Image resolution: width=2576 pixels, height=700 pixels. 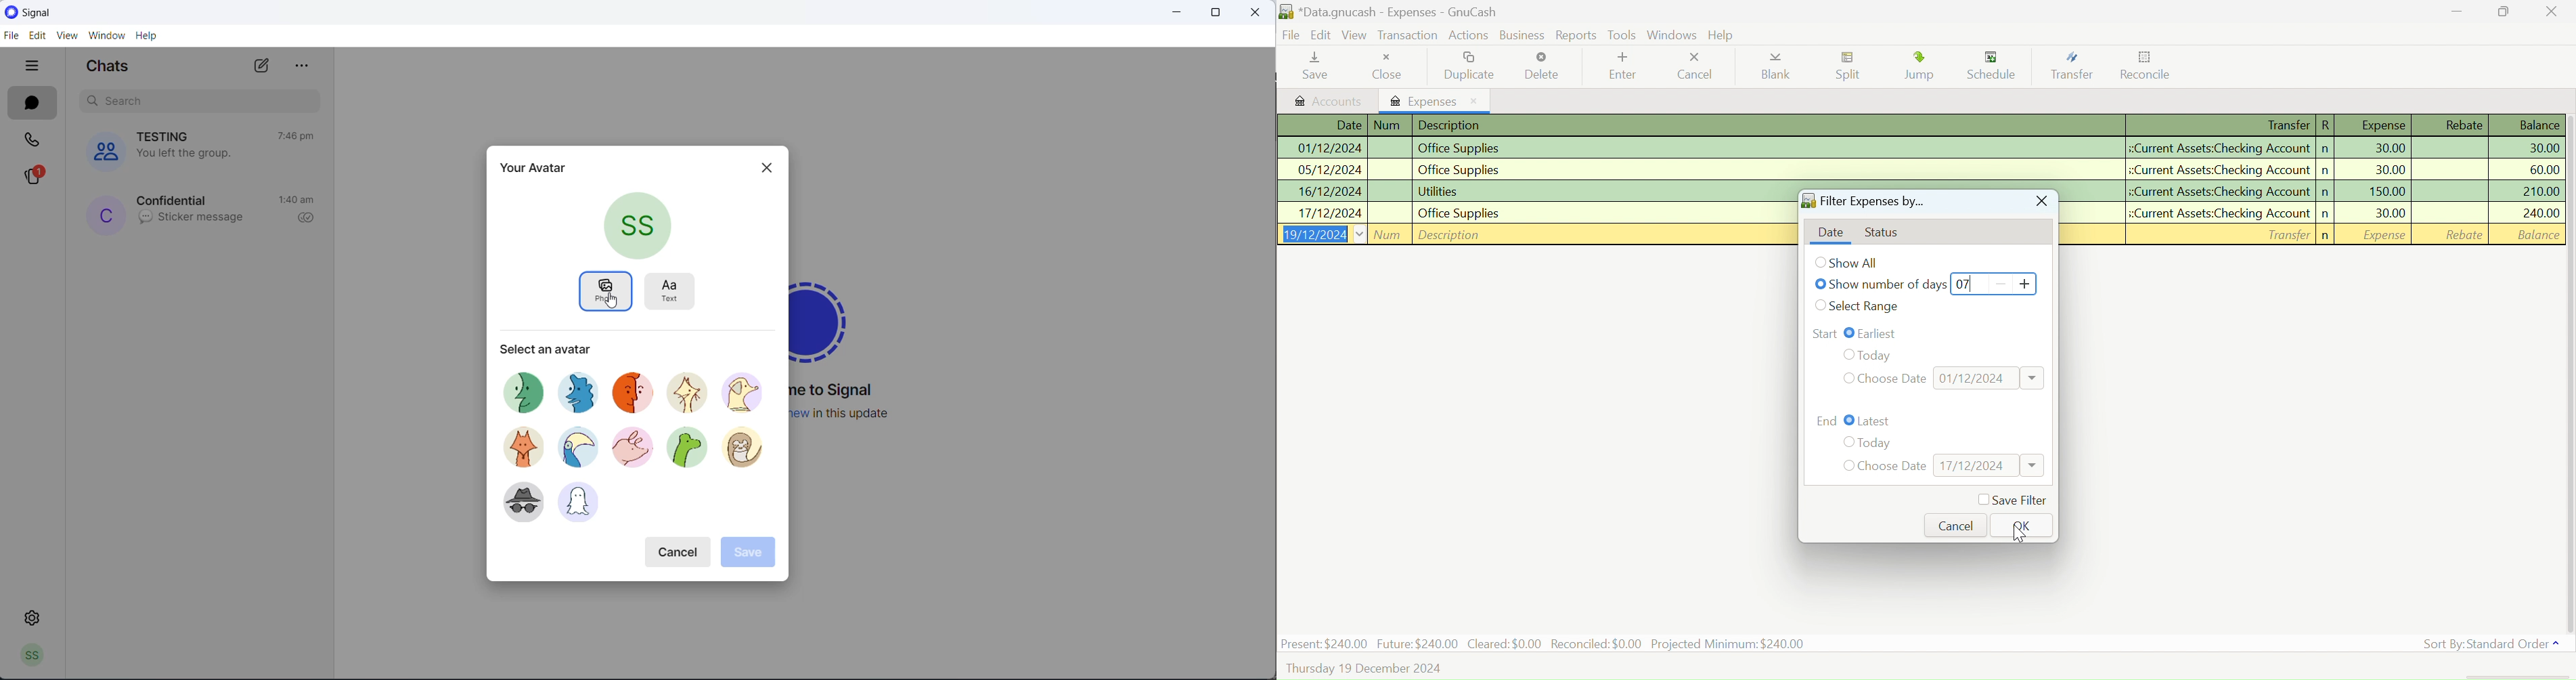 What do you see at coordinates (1673, 35) in the screenshot?
I see `Windows` at bounding box center [1673, 35].